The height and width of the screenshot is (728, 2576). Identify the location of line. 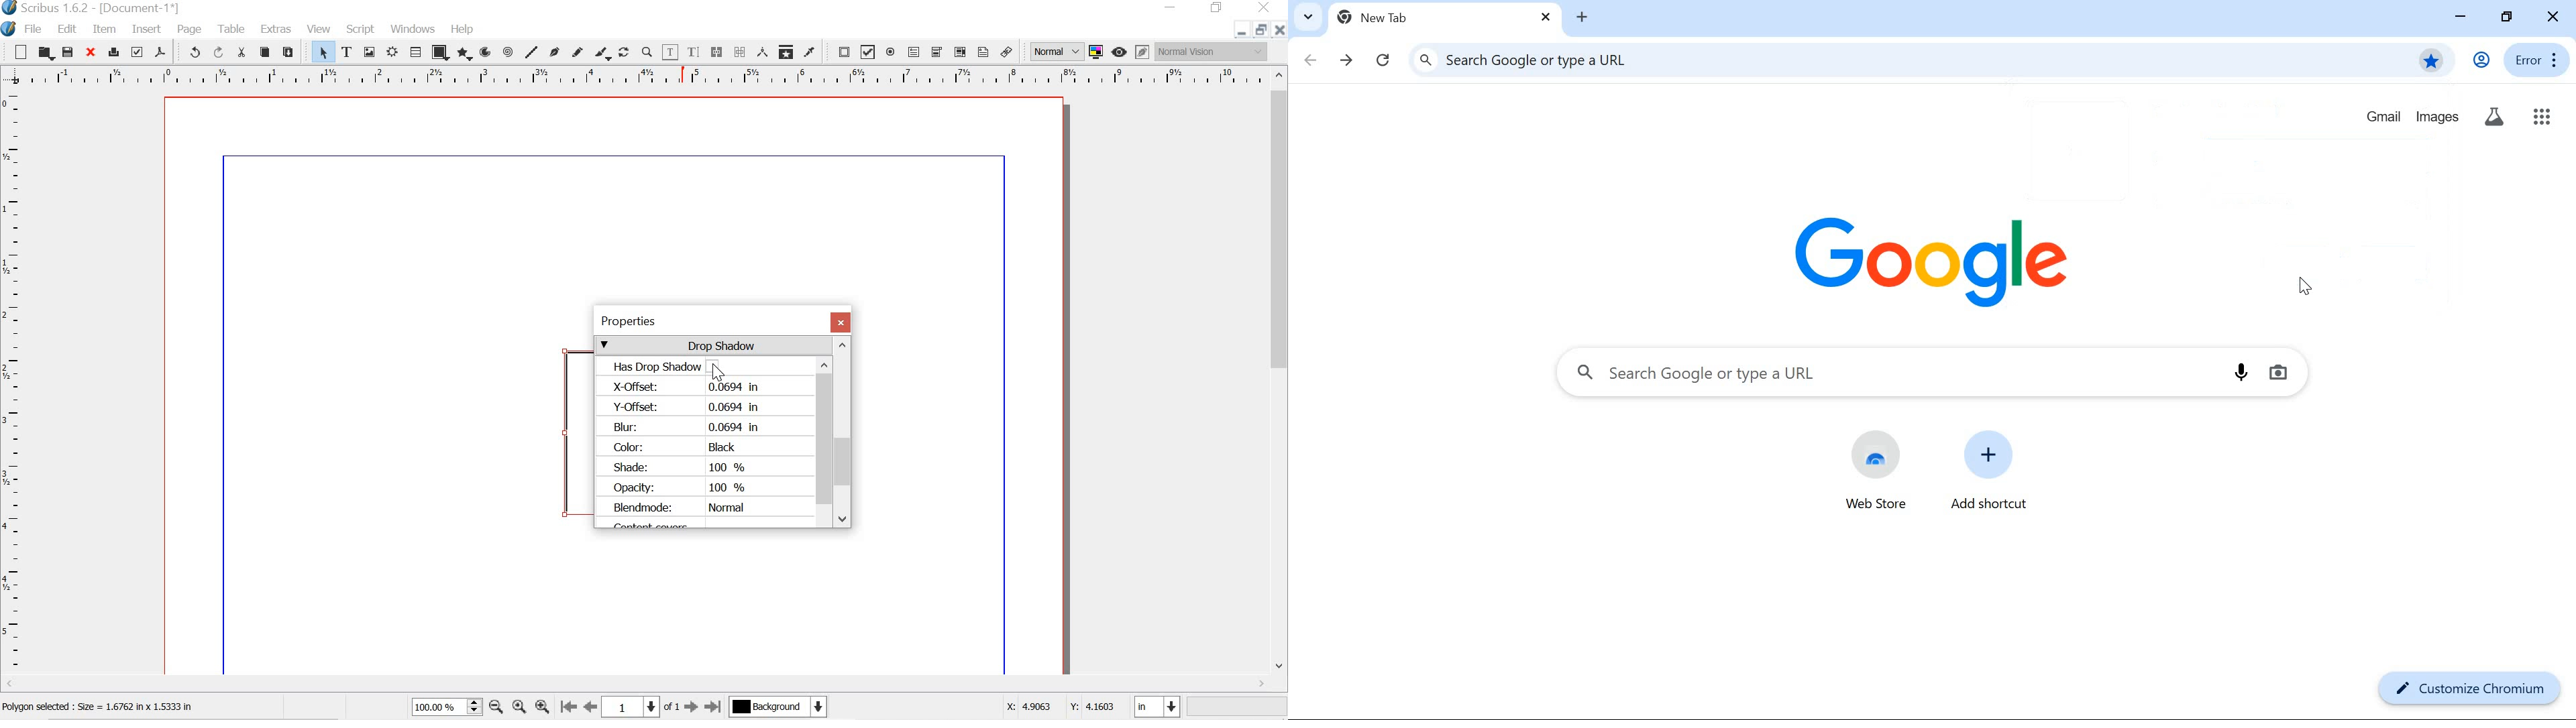
(531, 51).